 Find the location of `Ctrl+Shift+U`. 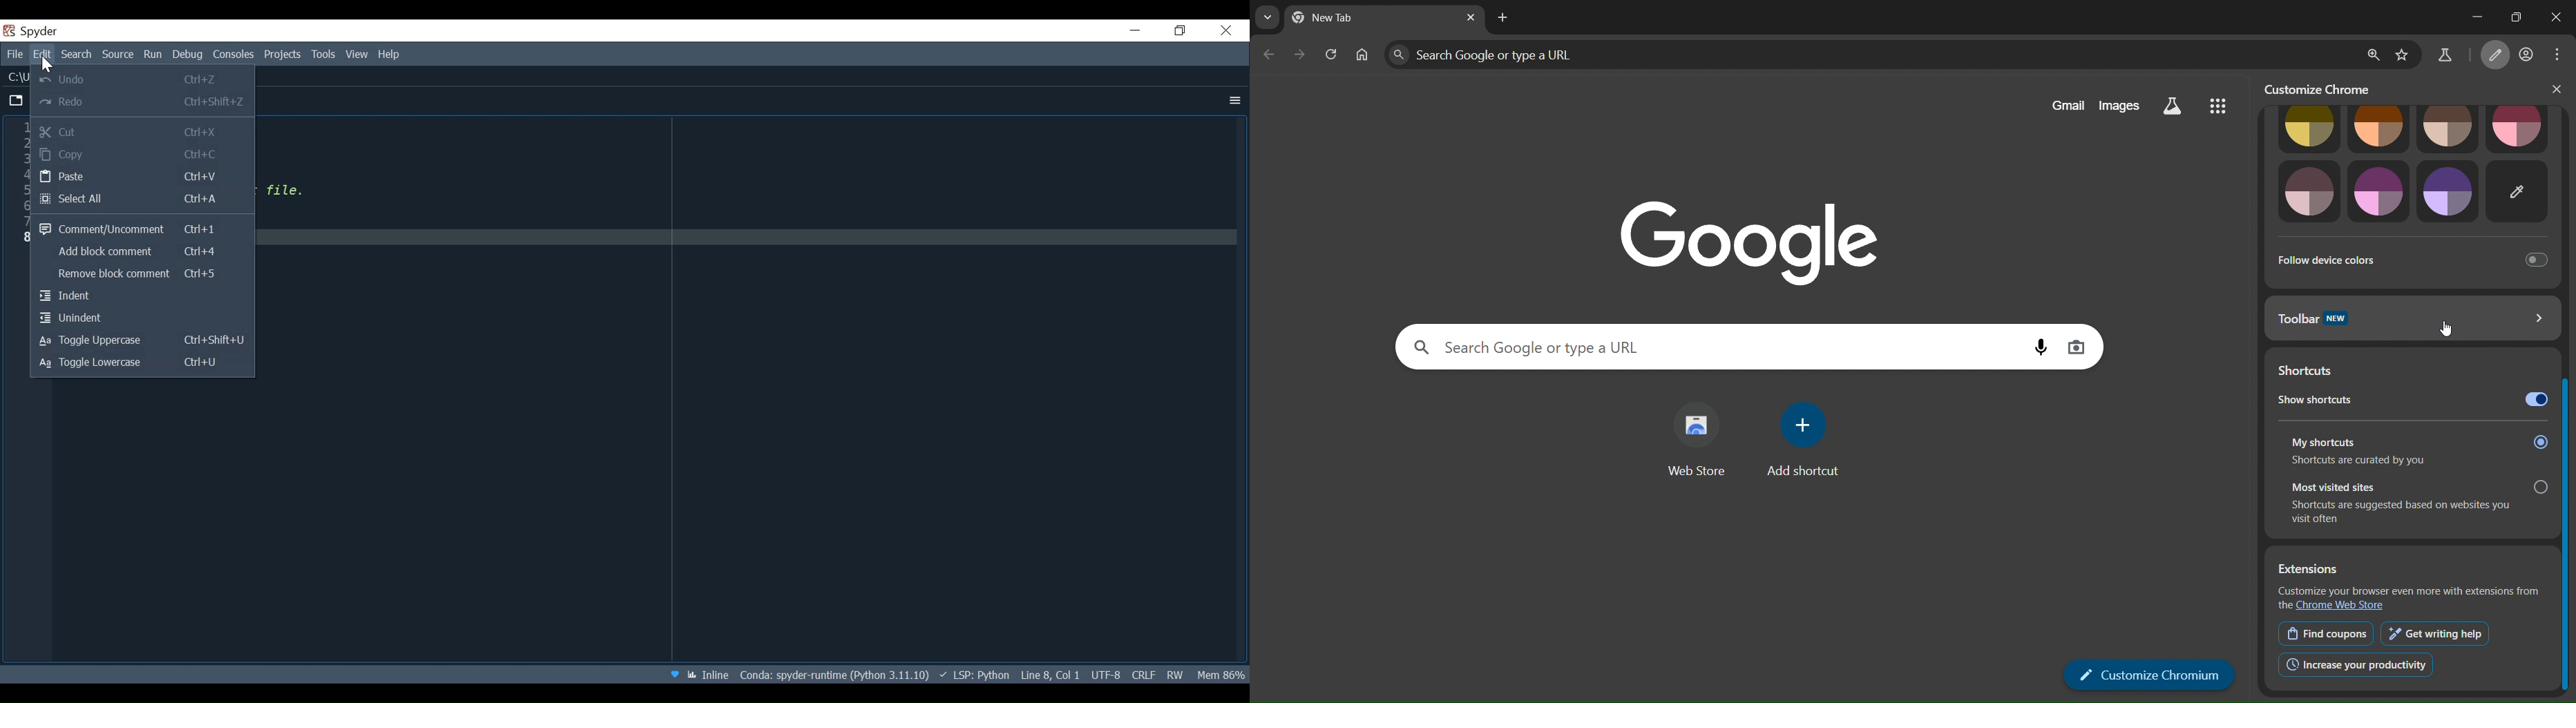

Ctrl+Shift+U is located at coordinates (217, 342).